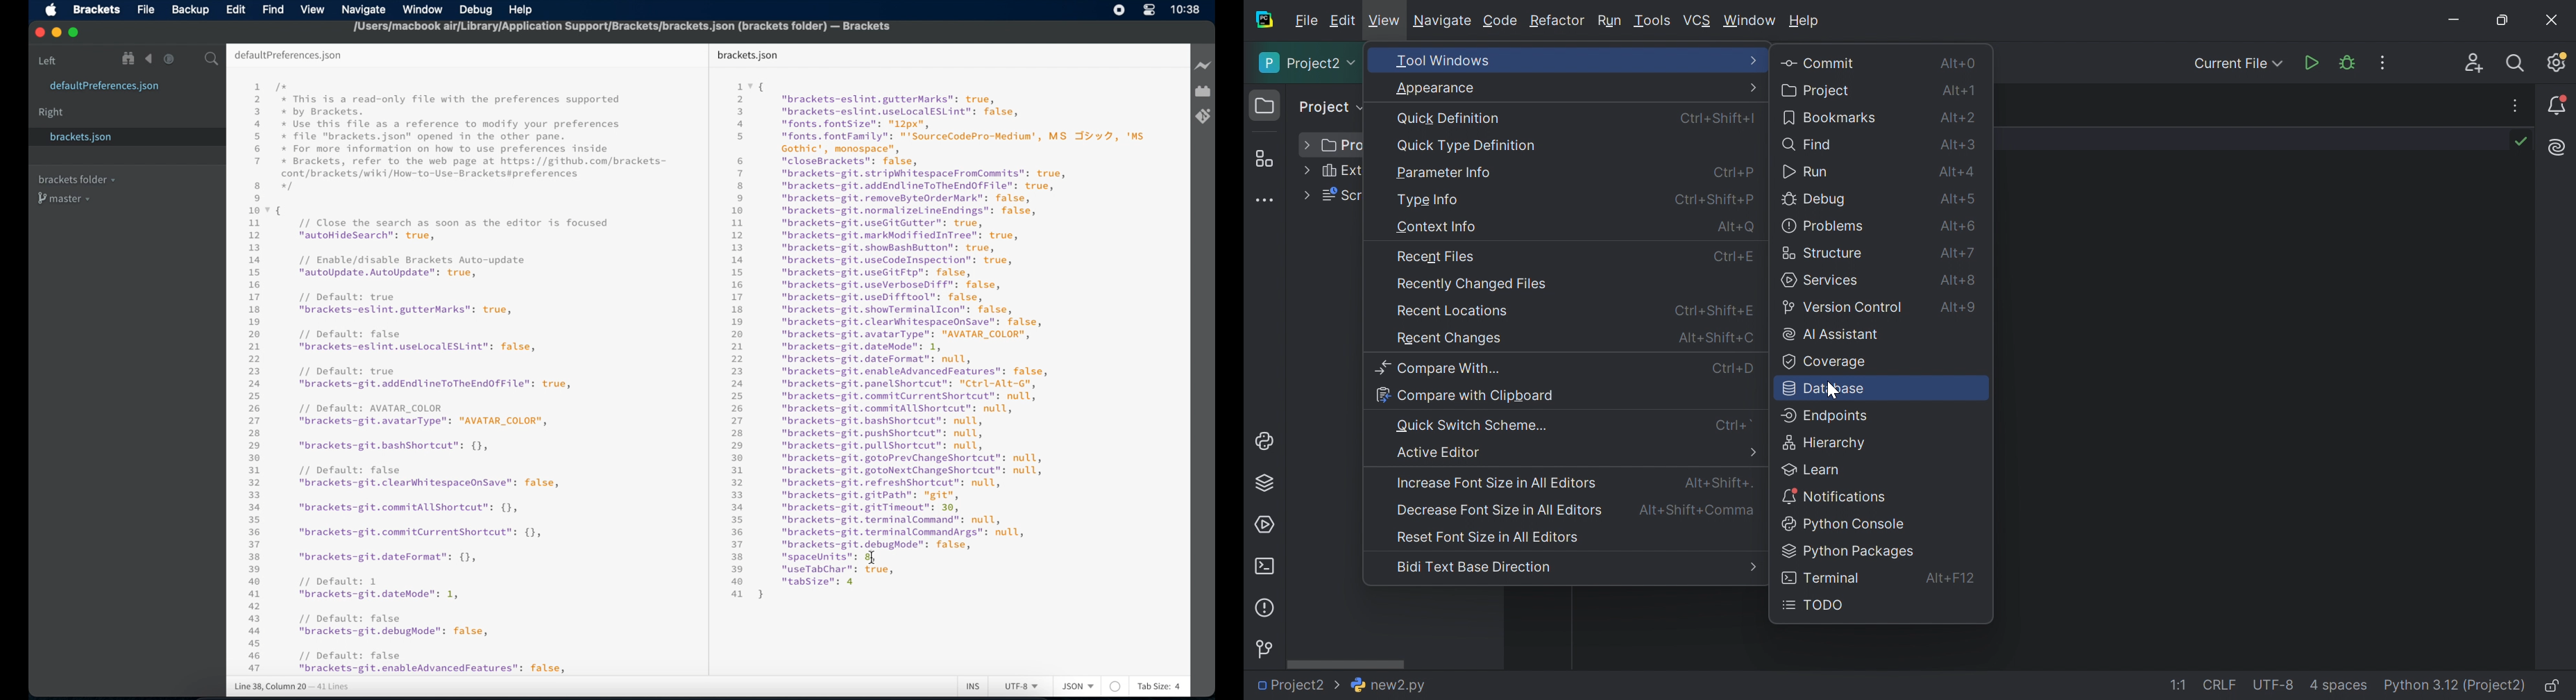  I want to click on Alt+4, so click(1956, 171).